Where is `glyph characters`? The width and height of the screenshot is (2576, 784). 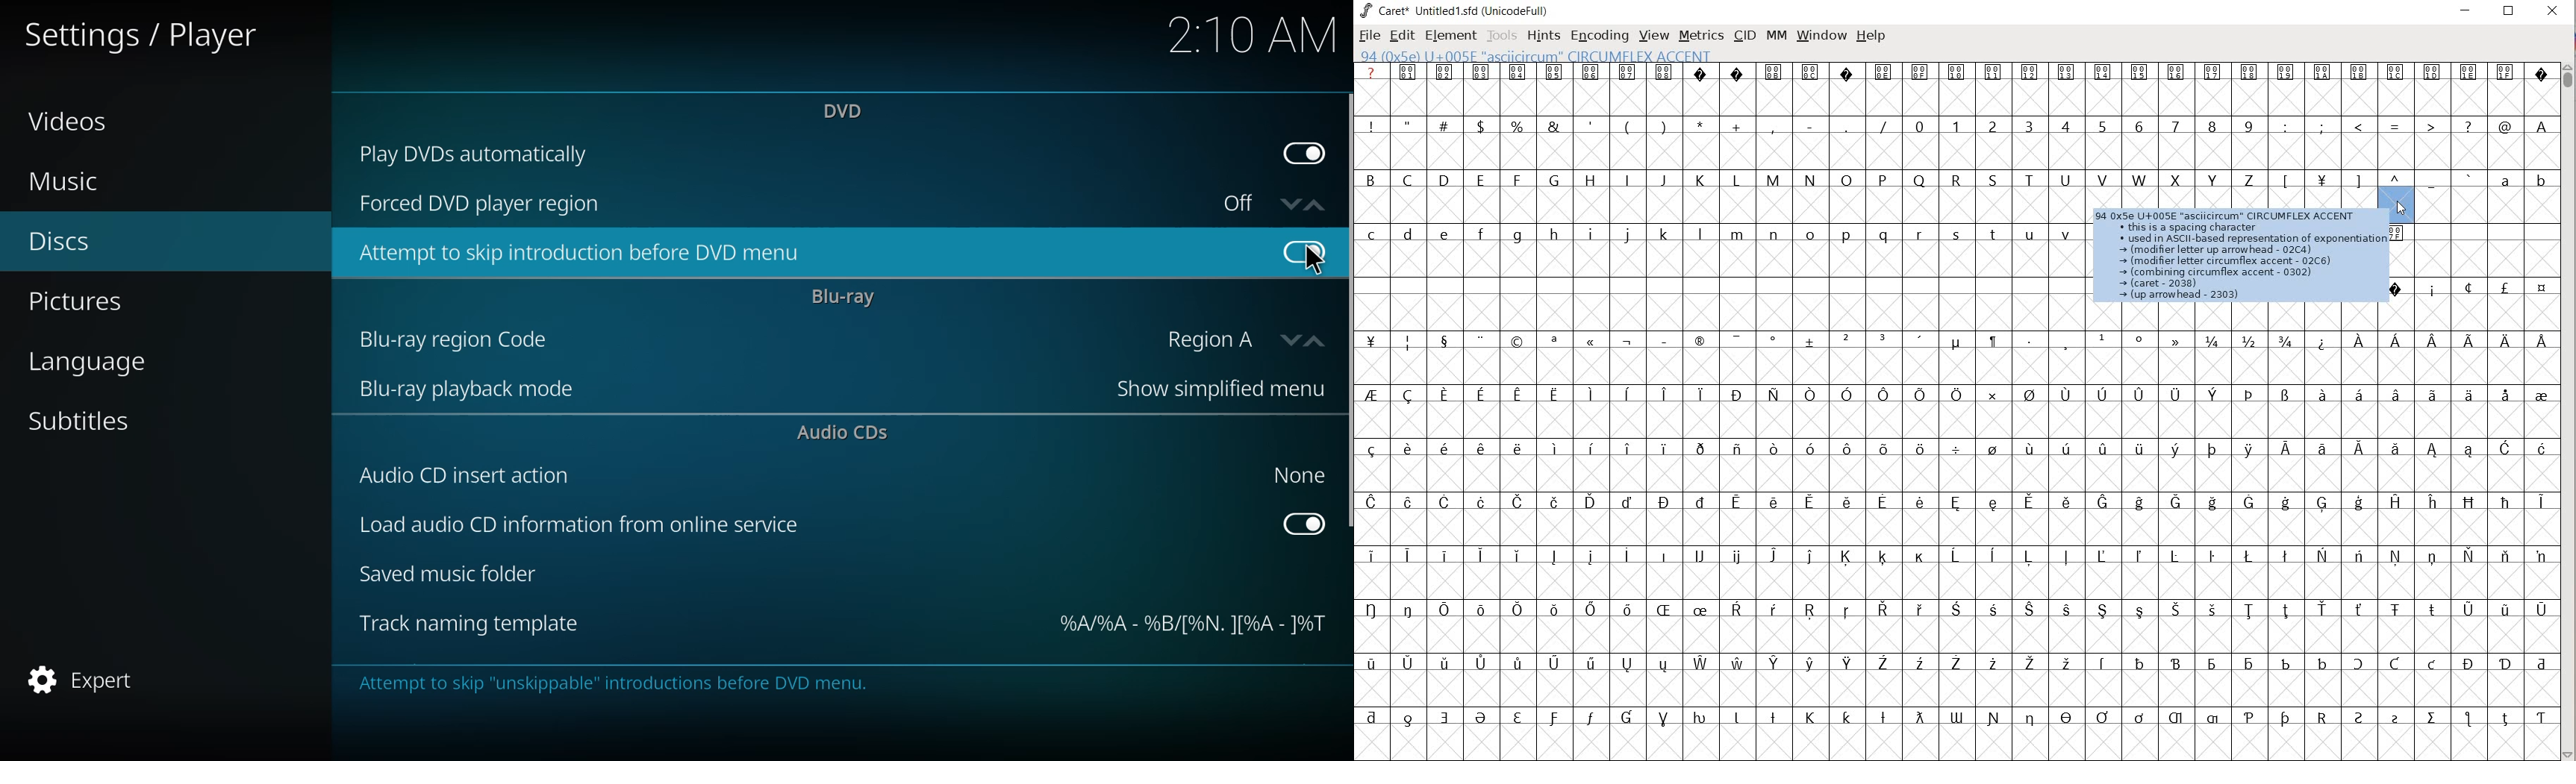
glyph characters is located at coordinates (2324, 606).